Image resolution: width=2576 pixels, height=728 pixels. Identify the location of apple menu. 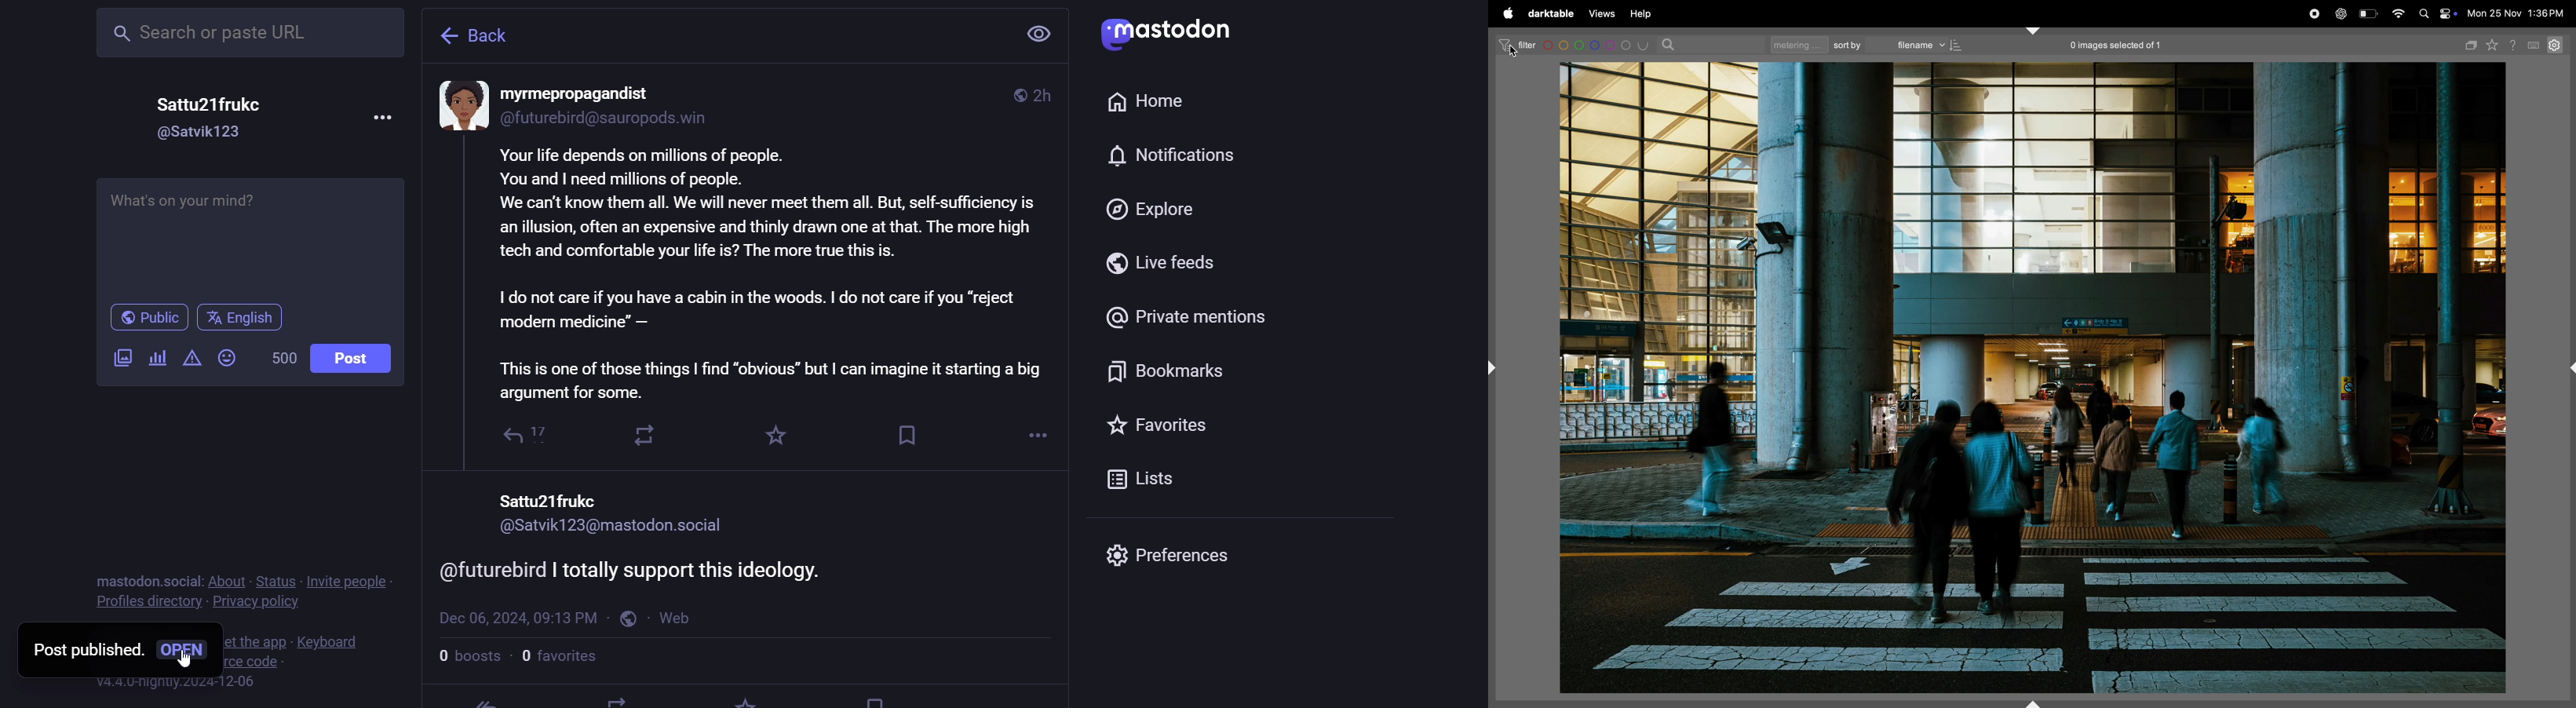
(1508, 14).